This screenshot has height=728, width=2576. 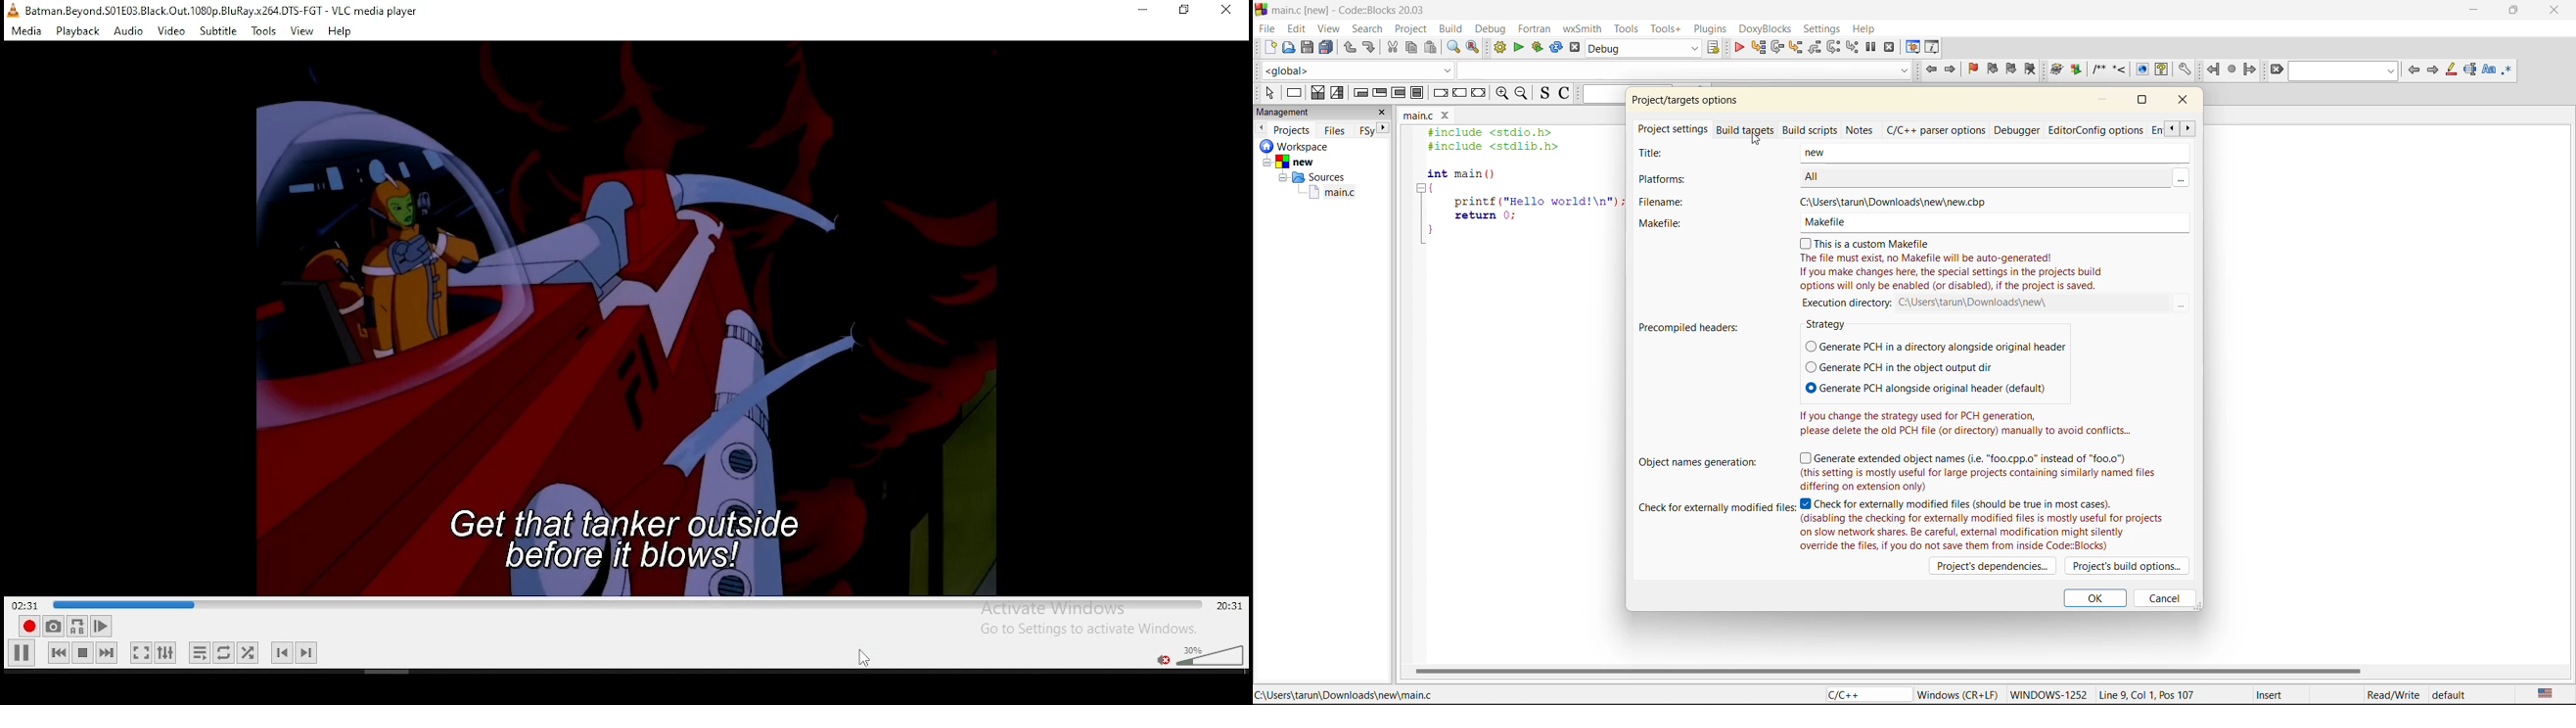 I want to click on copy, so click(x=1412, y=47).